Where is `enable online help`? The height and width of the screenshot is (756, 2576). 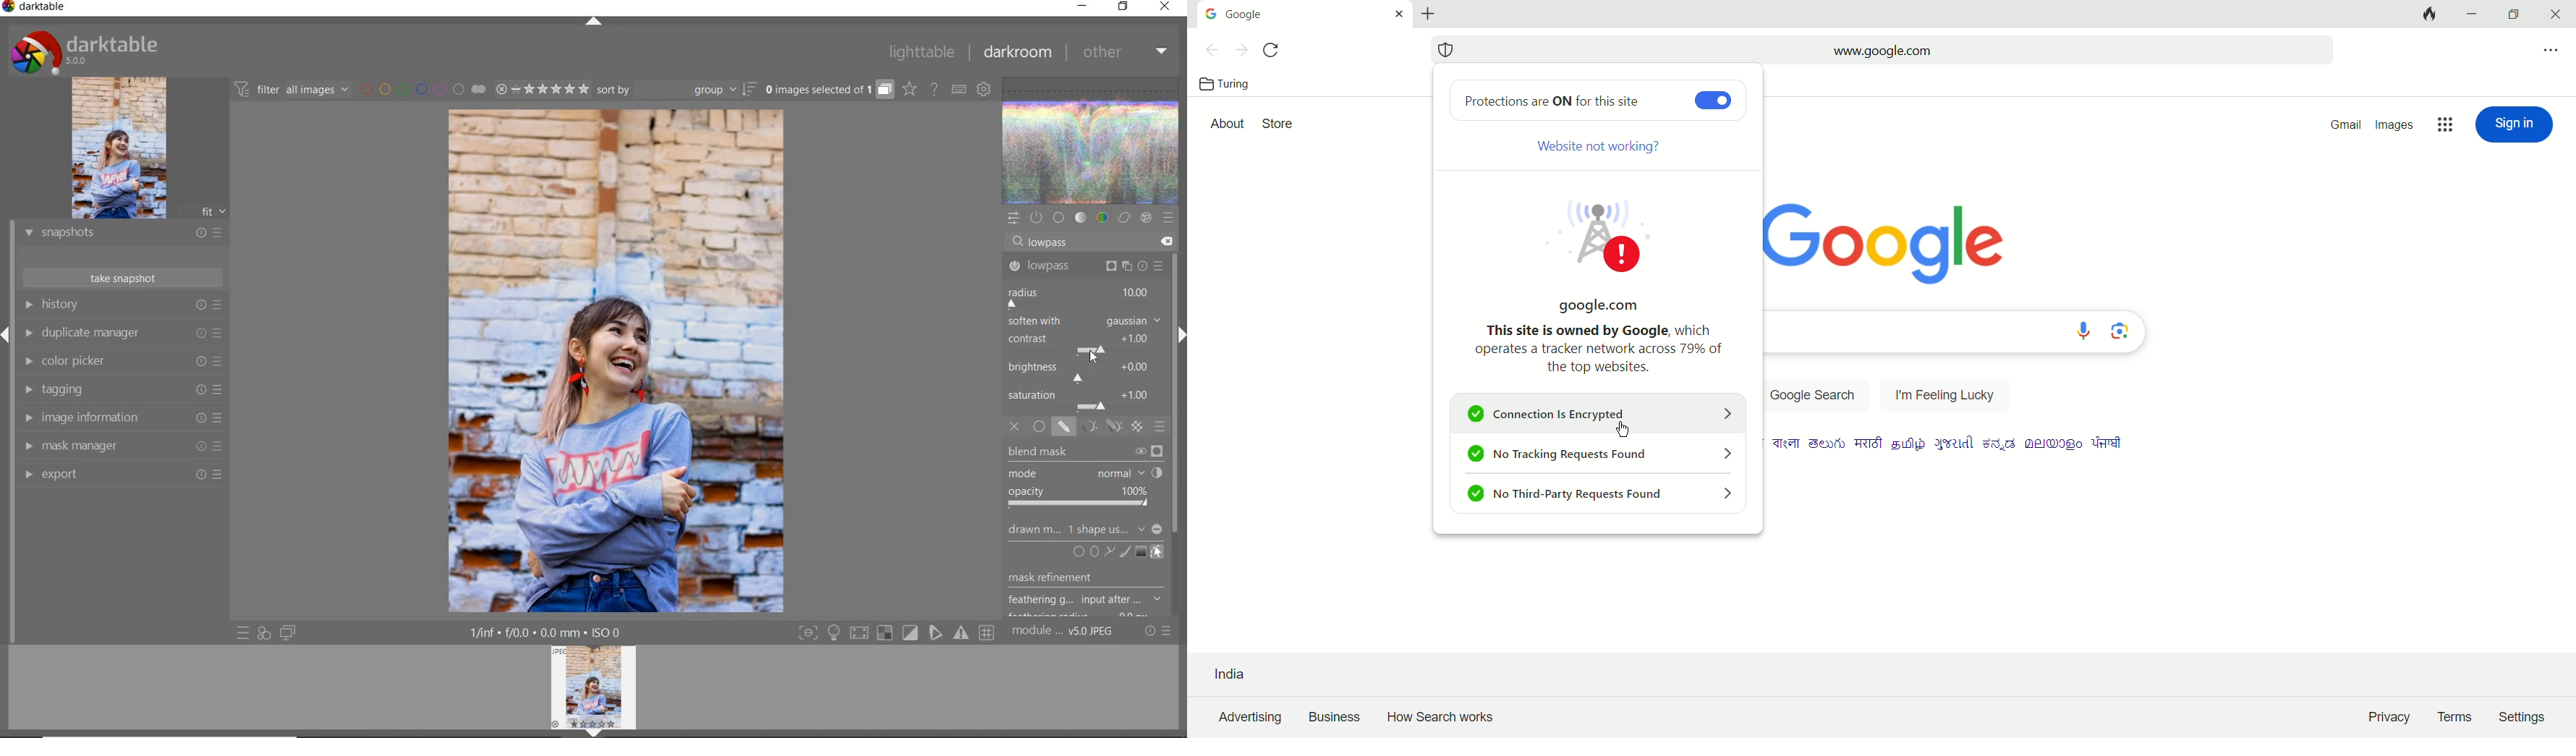
enable online help is located at coordinates (935, 88).